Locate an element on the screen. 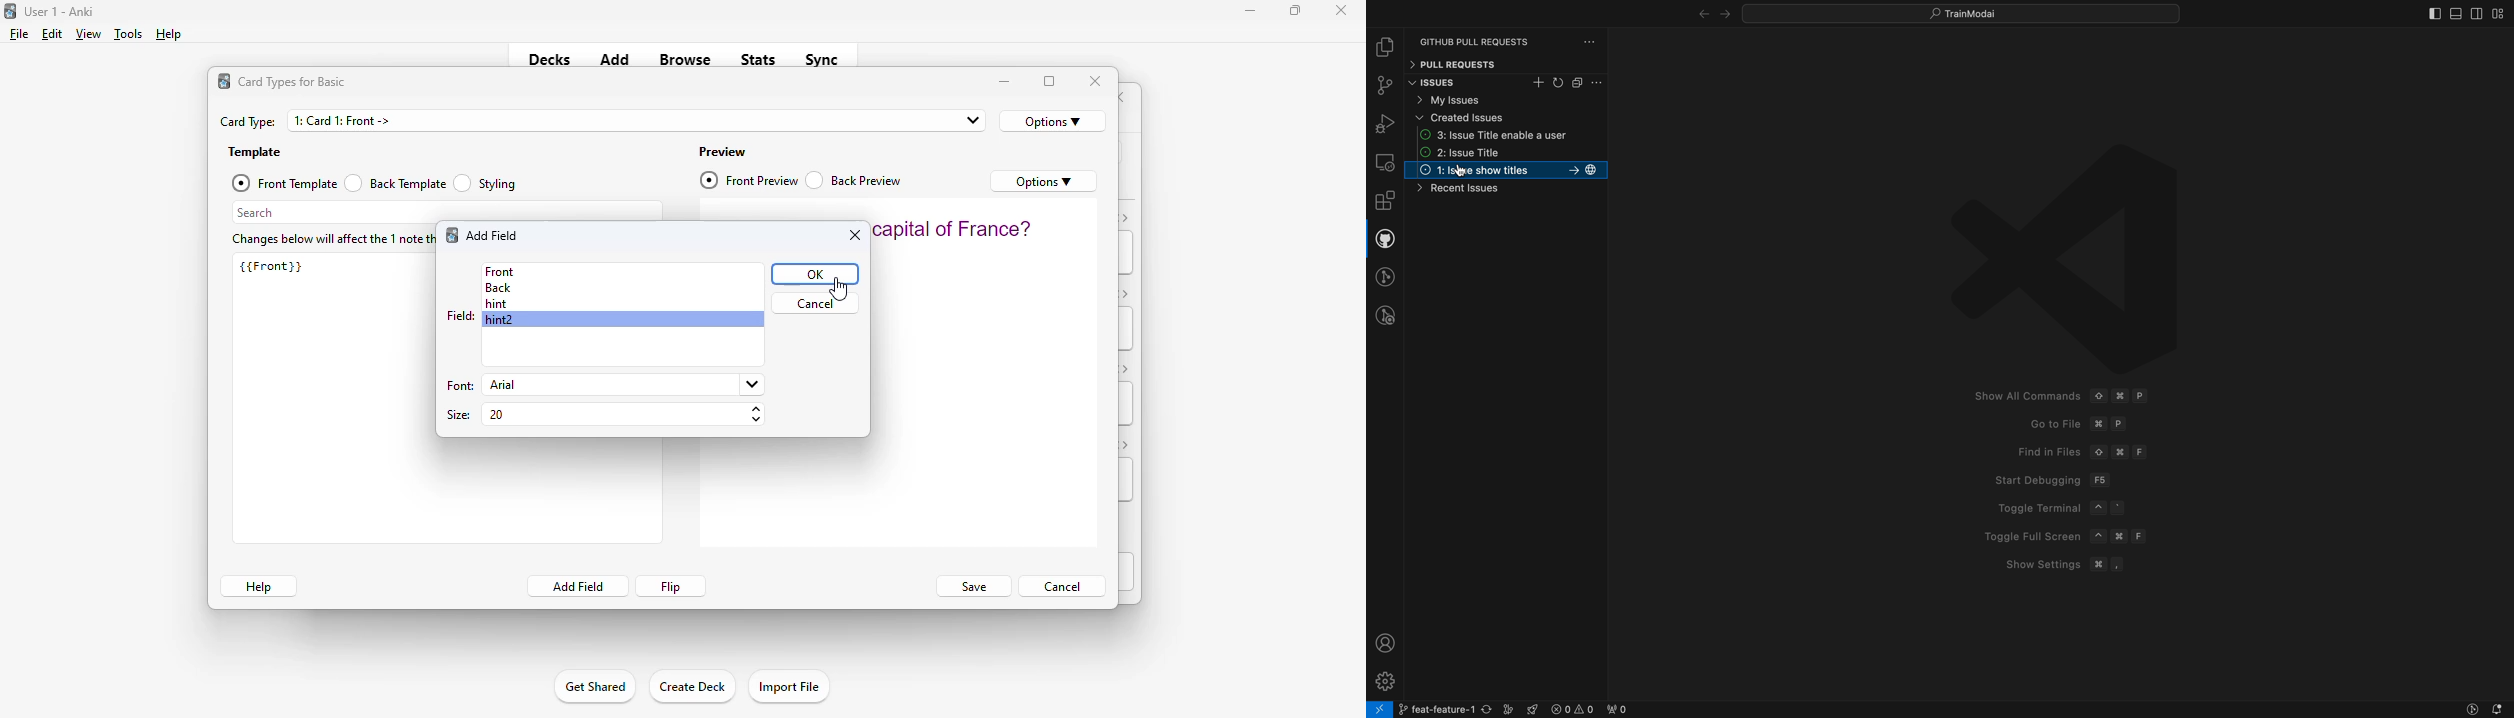 Image resolution: width=2520 pixels, height=728 pixels. hint is located at coordinates (495, 303).